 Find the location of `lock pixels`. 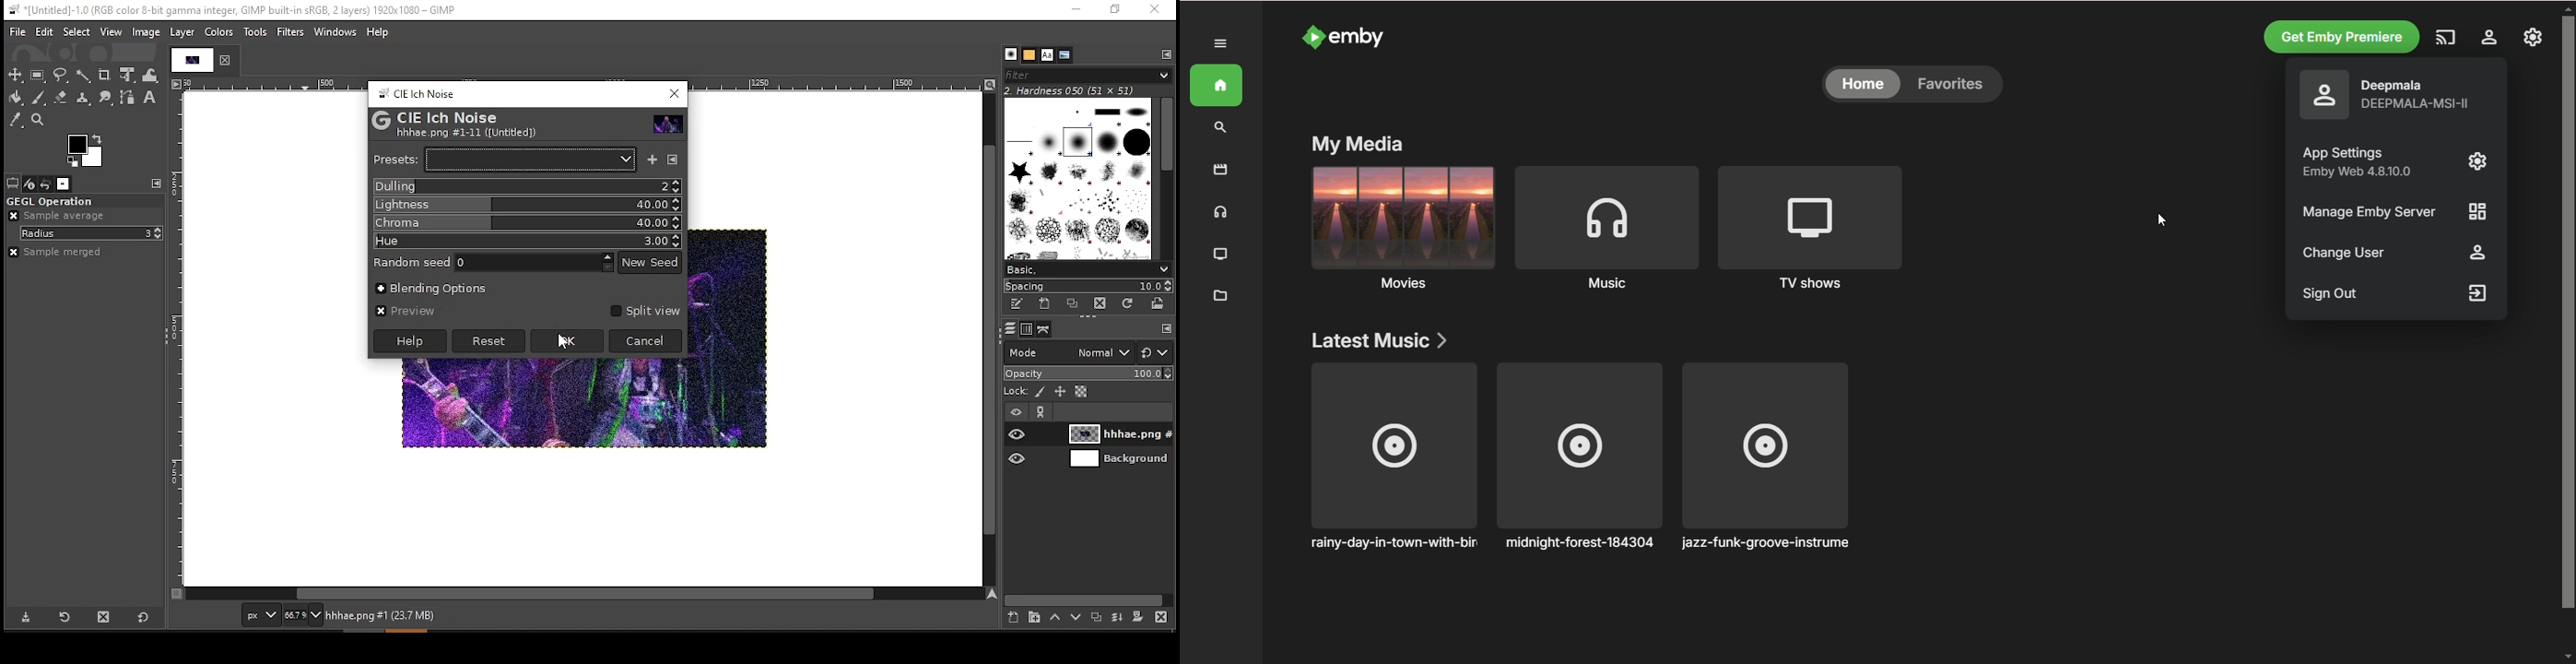

lock pixels is located at coordinates (1038, 392).